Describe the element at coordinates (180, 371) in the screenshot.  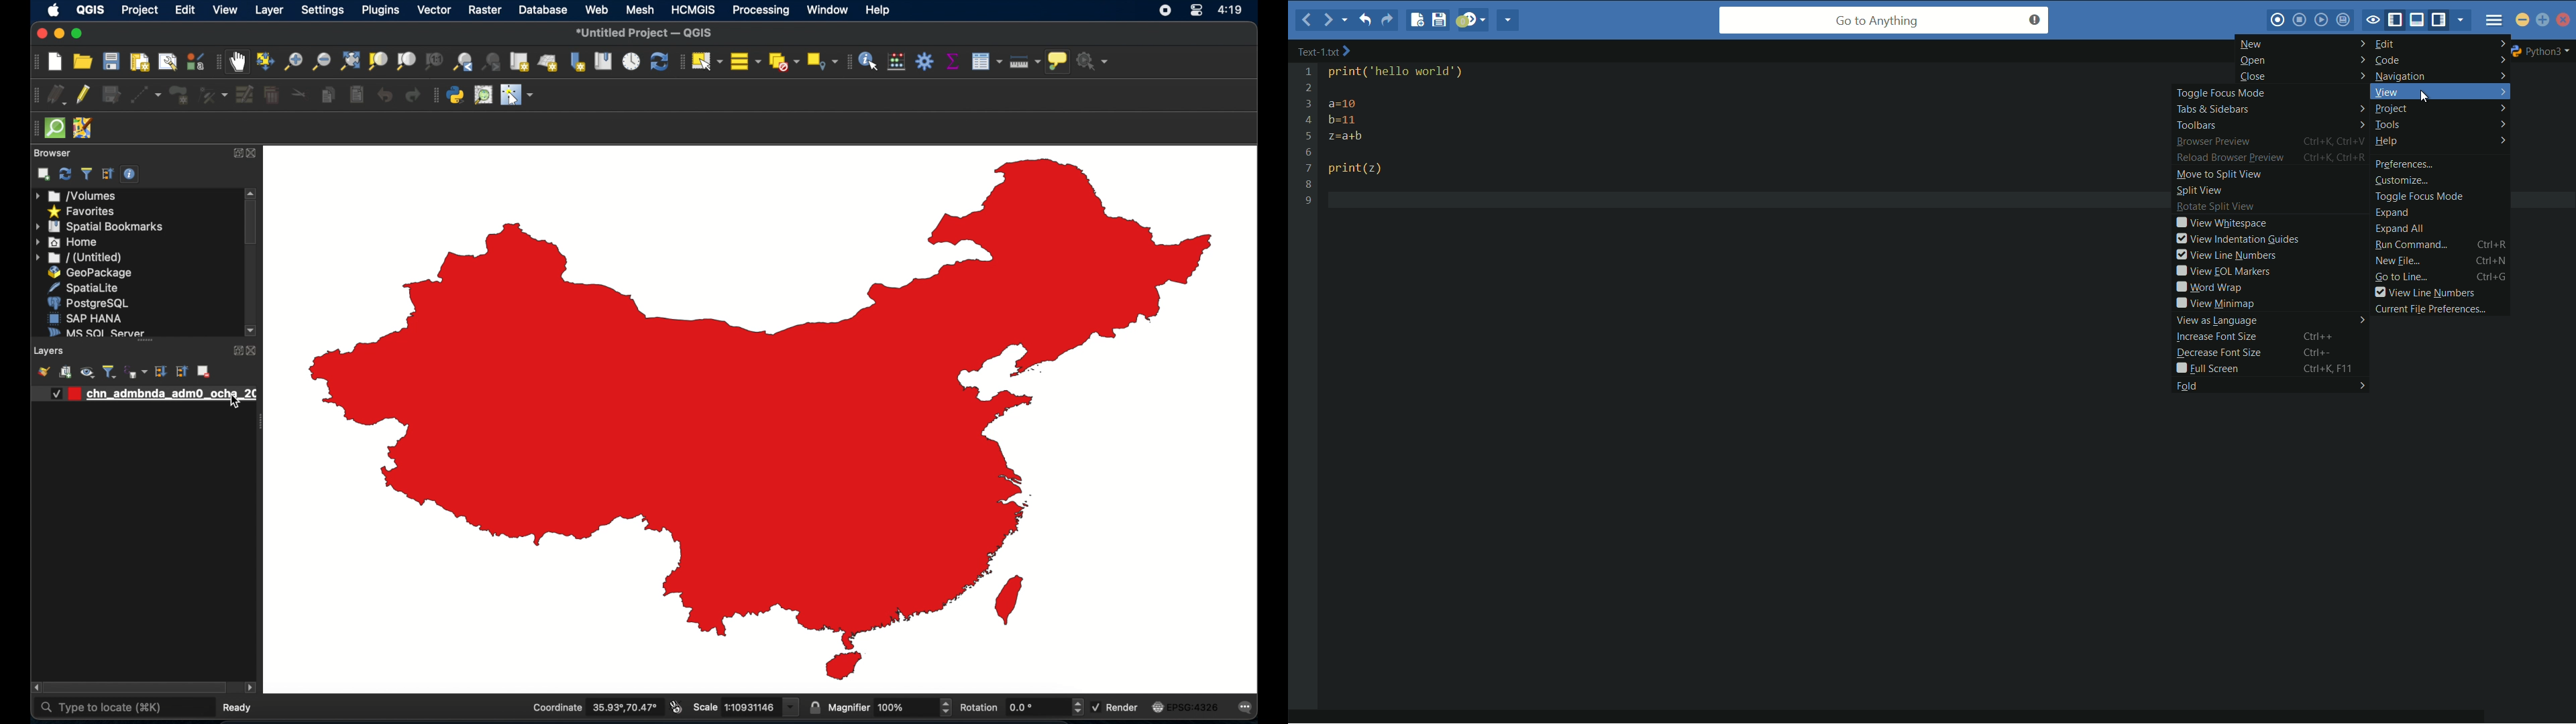
I see `collapse` at that location.